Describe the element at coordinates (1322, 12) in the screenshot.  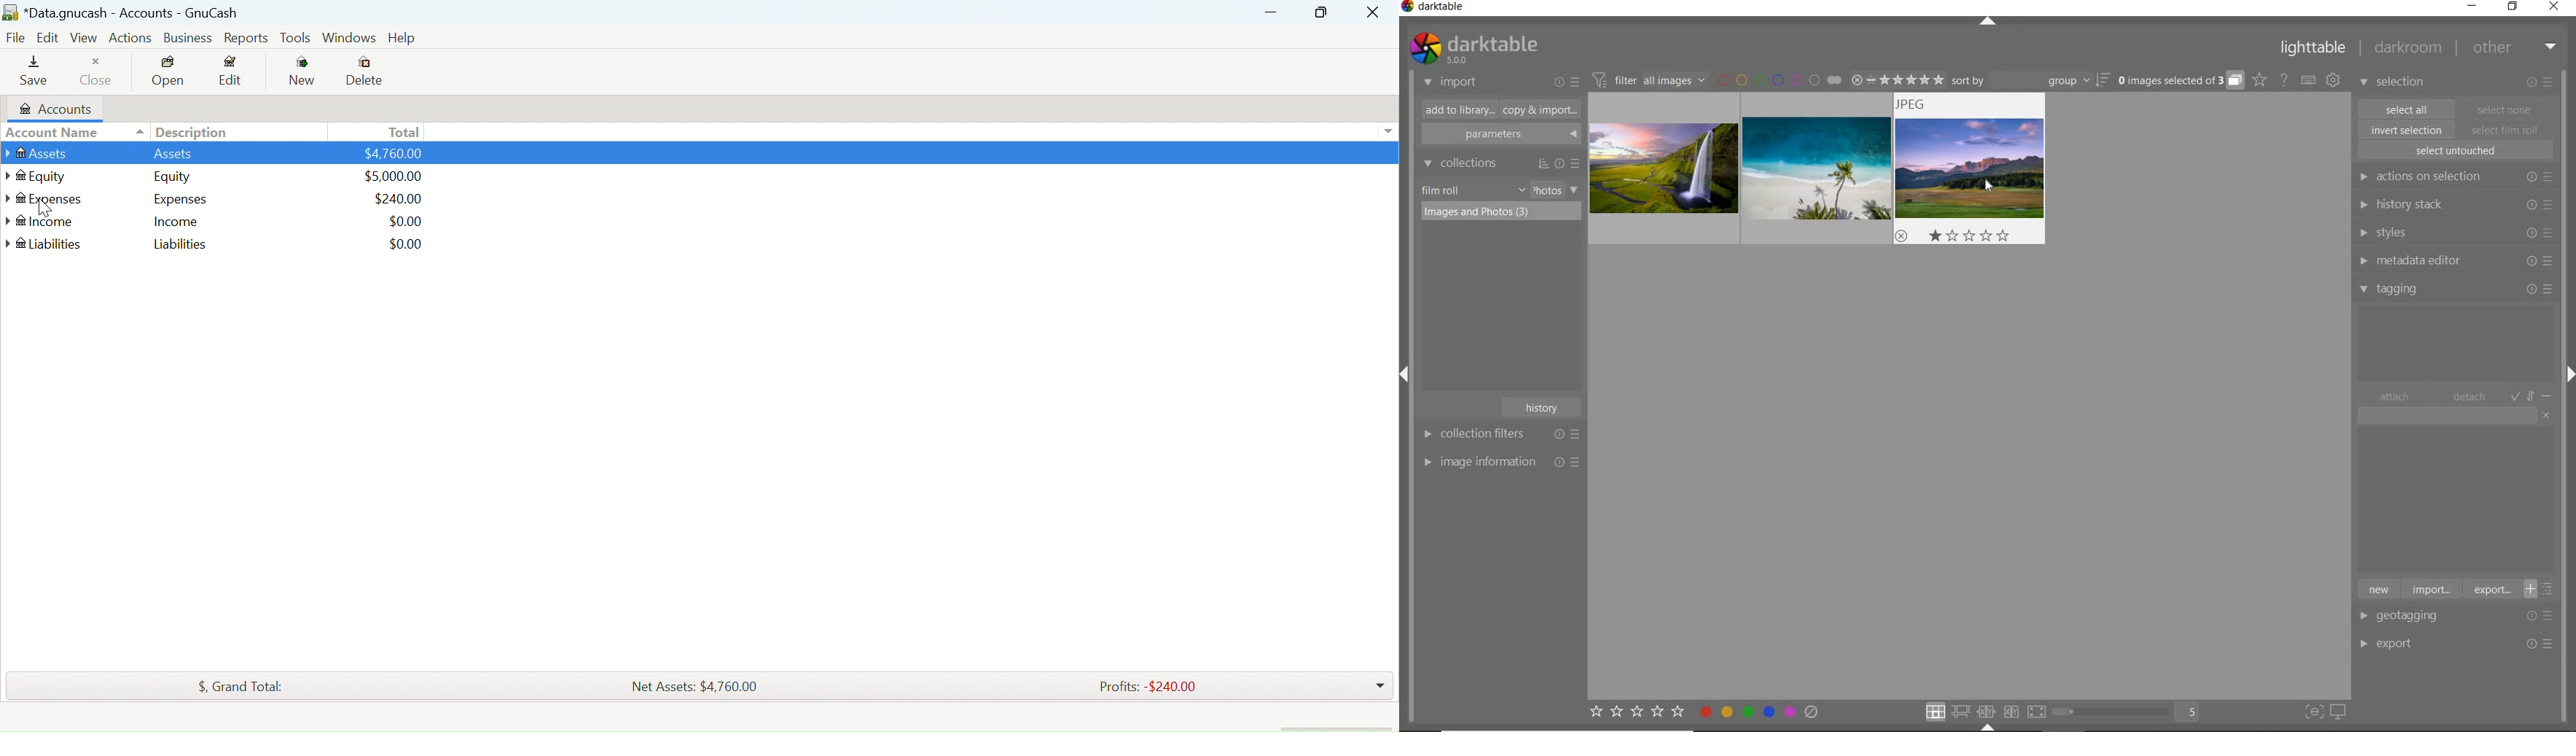
I see `Minimize` at that location.